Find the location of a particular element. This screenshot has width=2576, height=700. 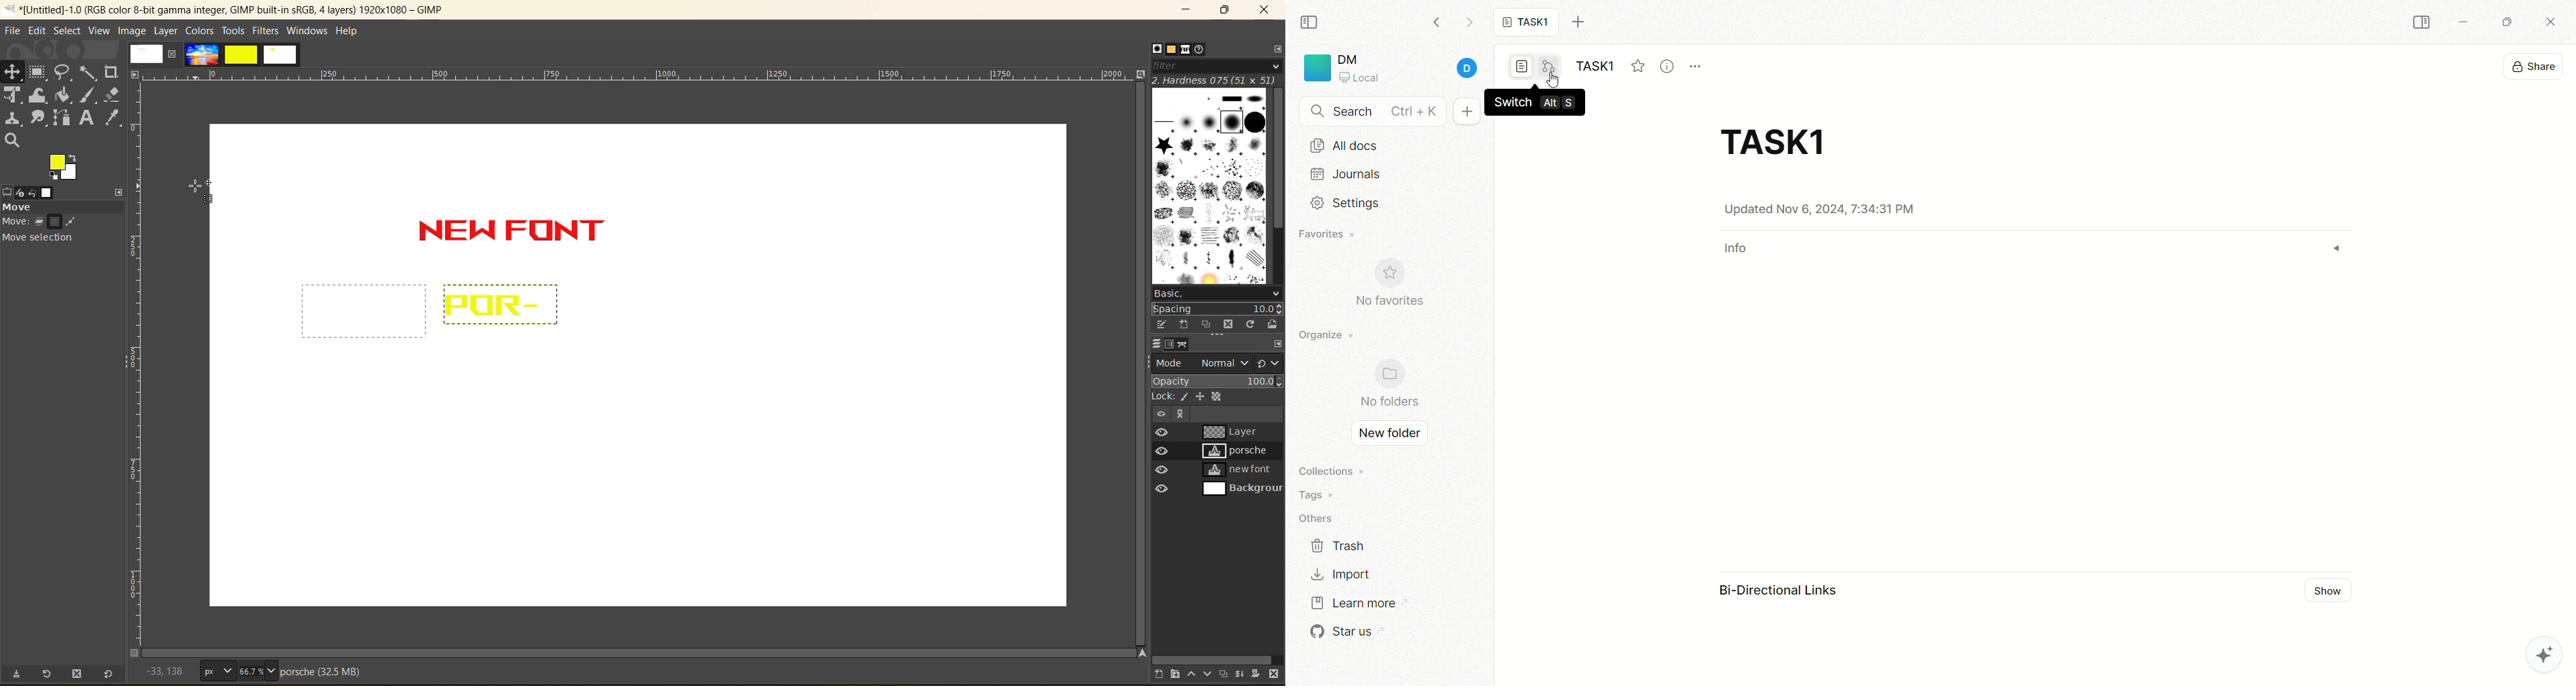

paint bucket is located at coordinates (63, 94).